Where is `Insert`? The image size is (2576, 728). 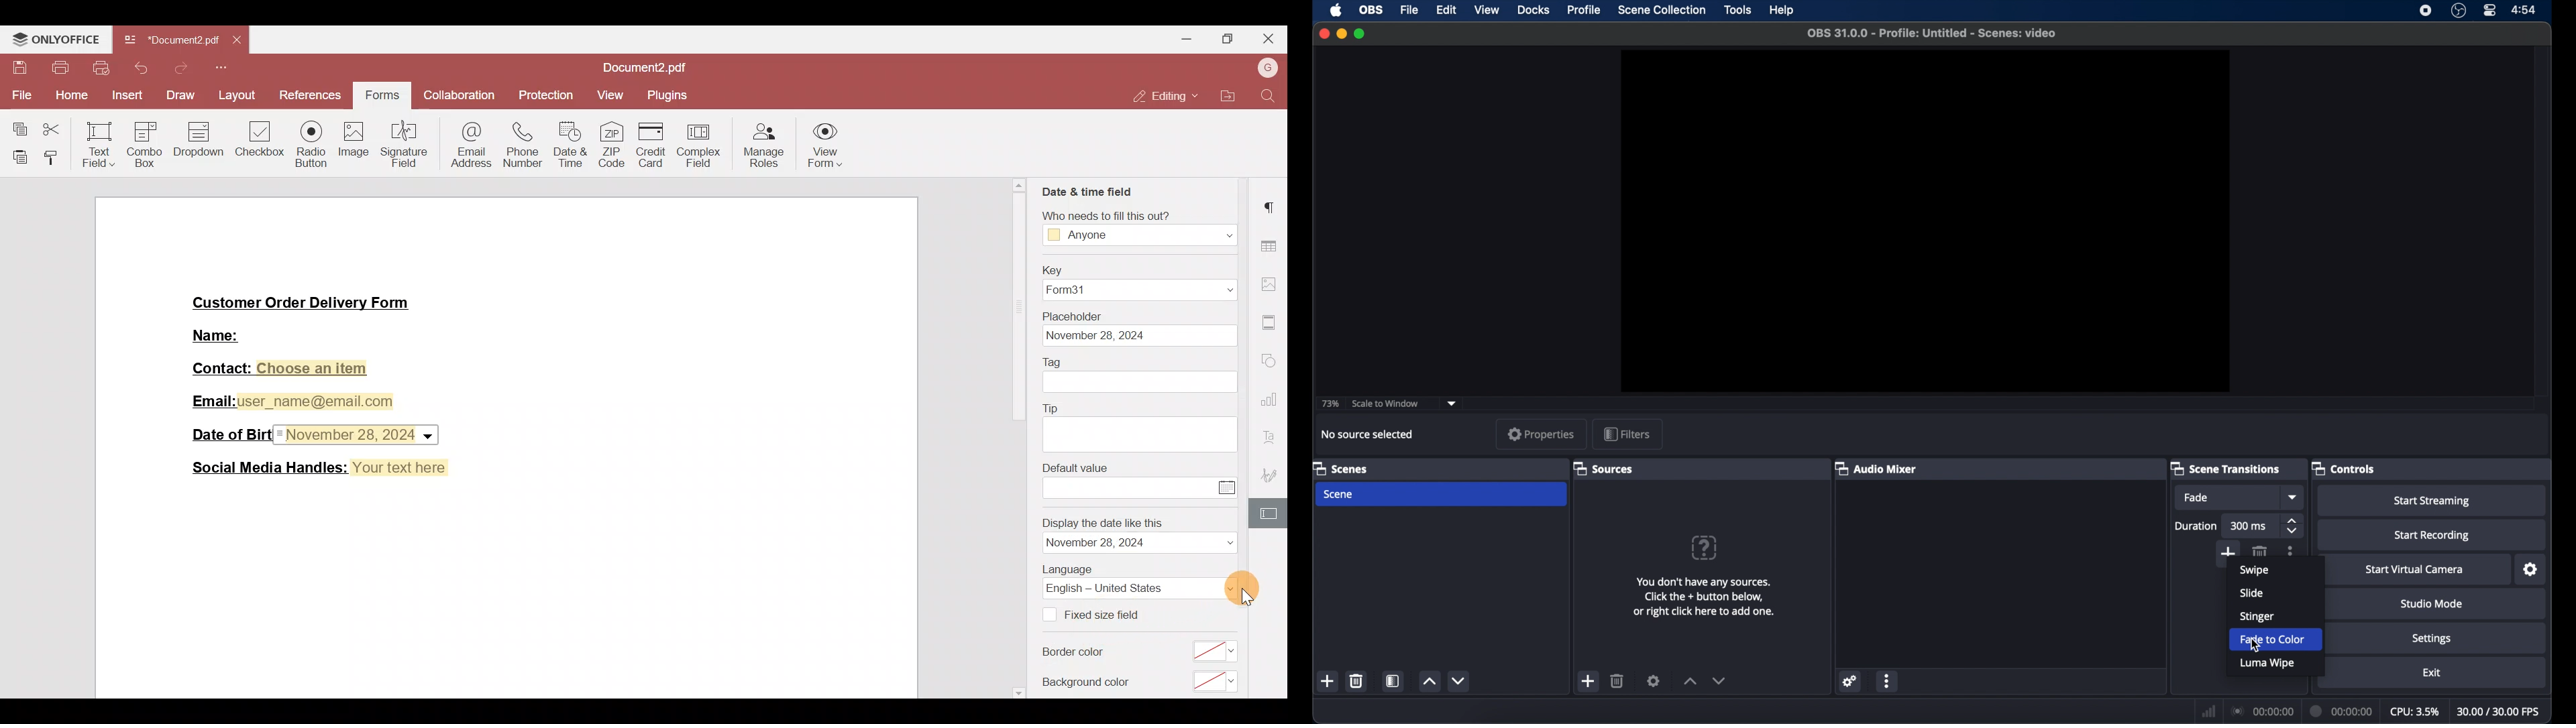 Insert is located at coordinates (126, 95).